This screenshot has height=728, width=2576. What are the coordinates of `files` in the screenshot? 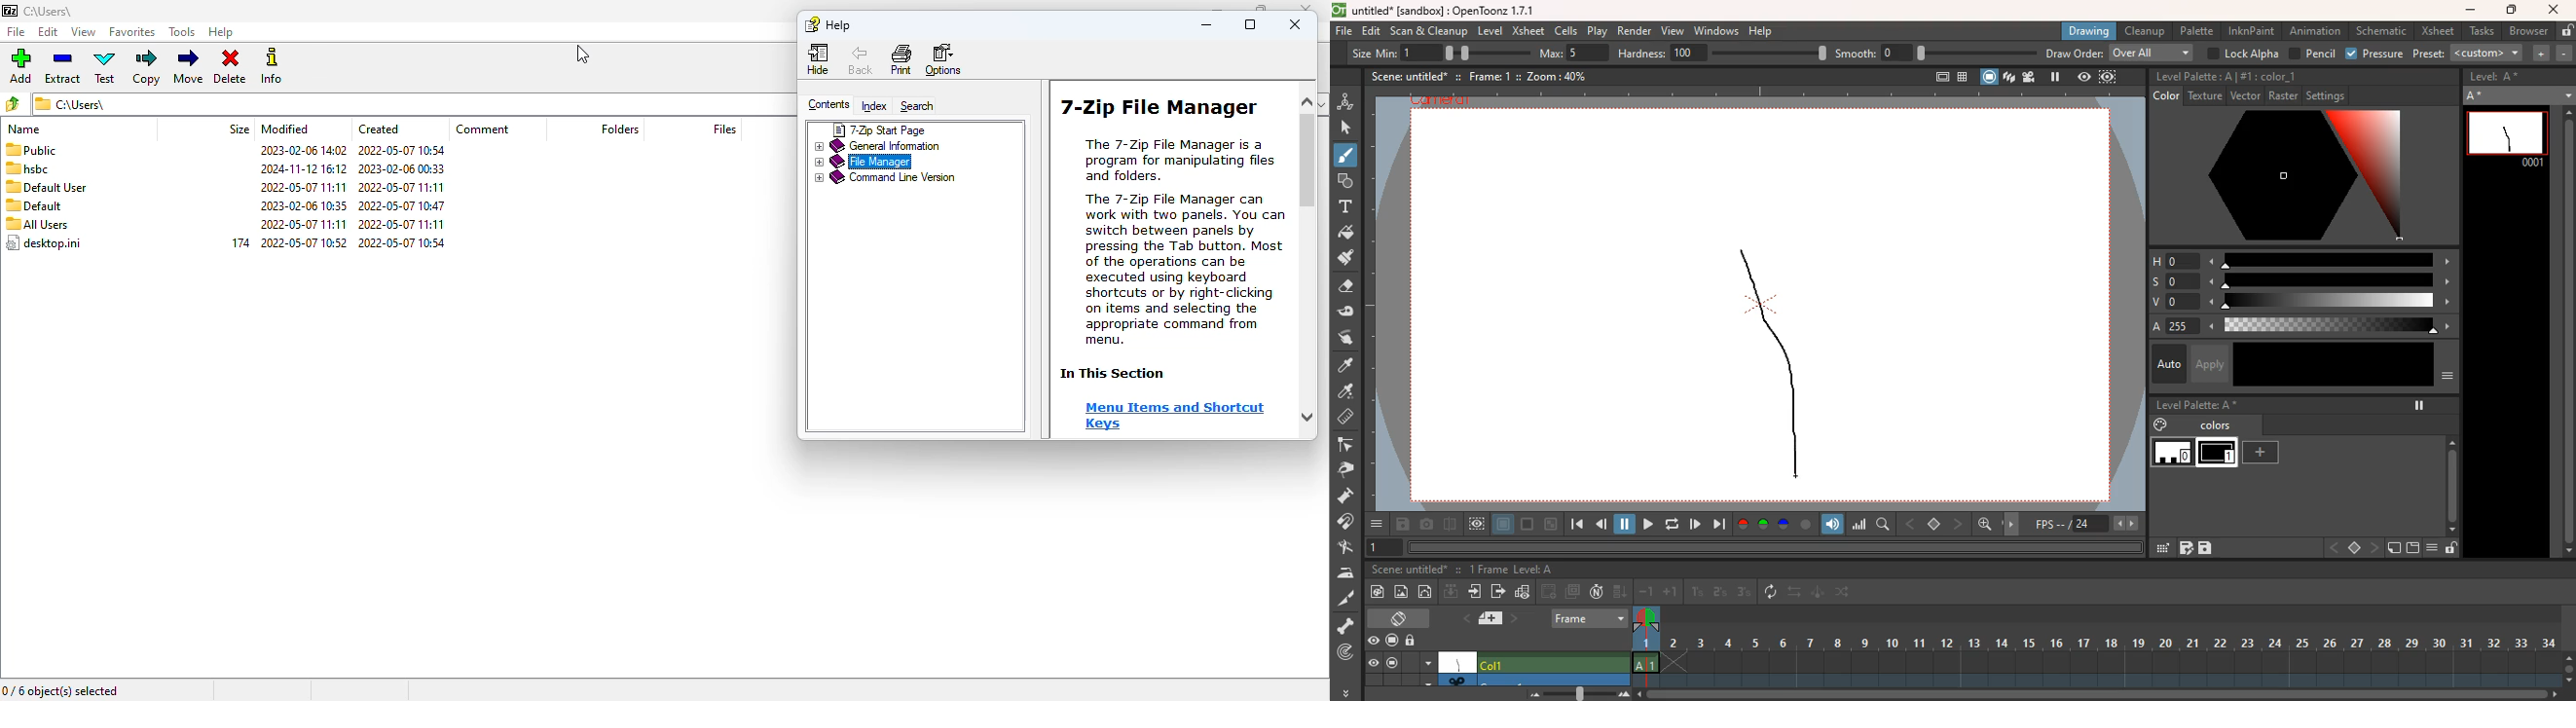 It's located at (725, 129).